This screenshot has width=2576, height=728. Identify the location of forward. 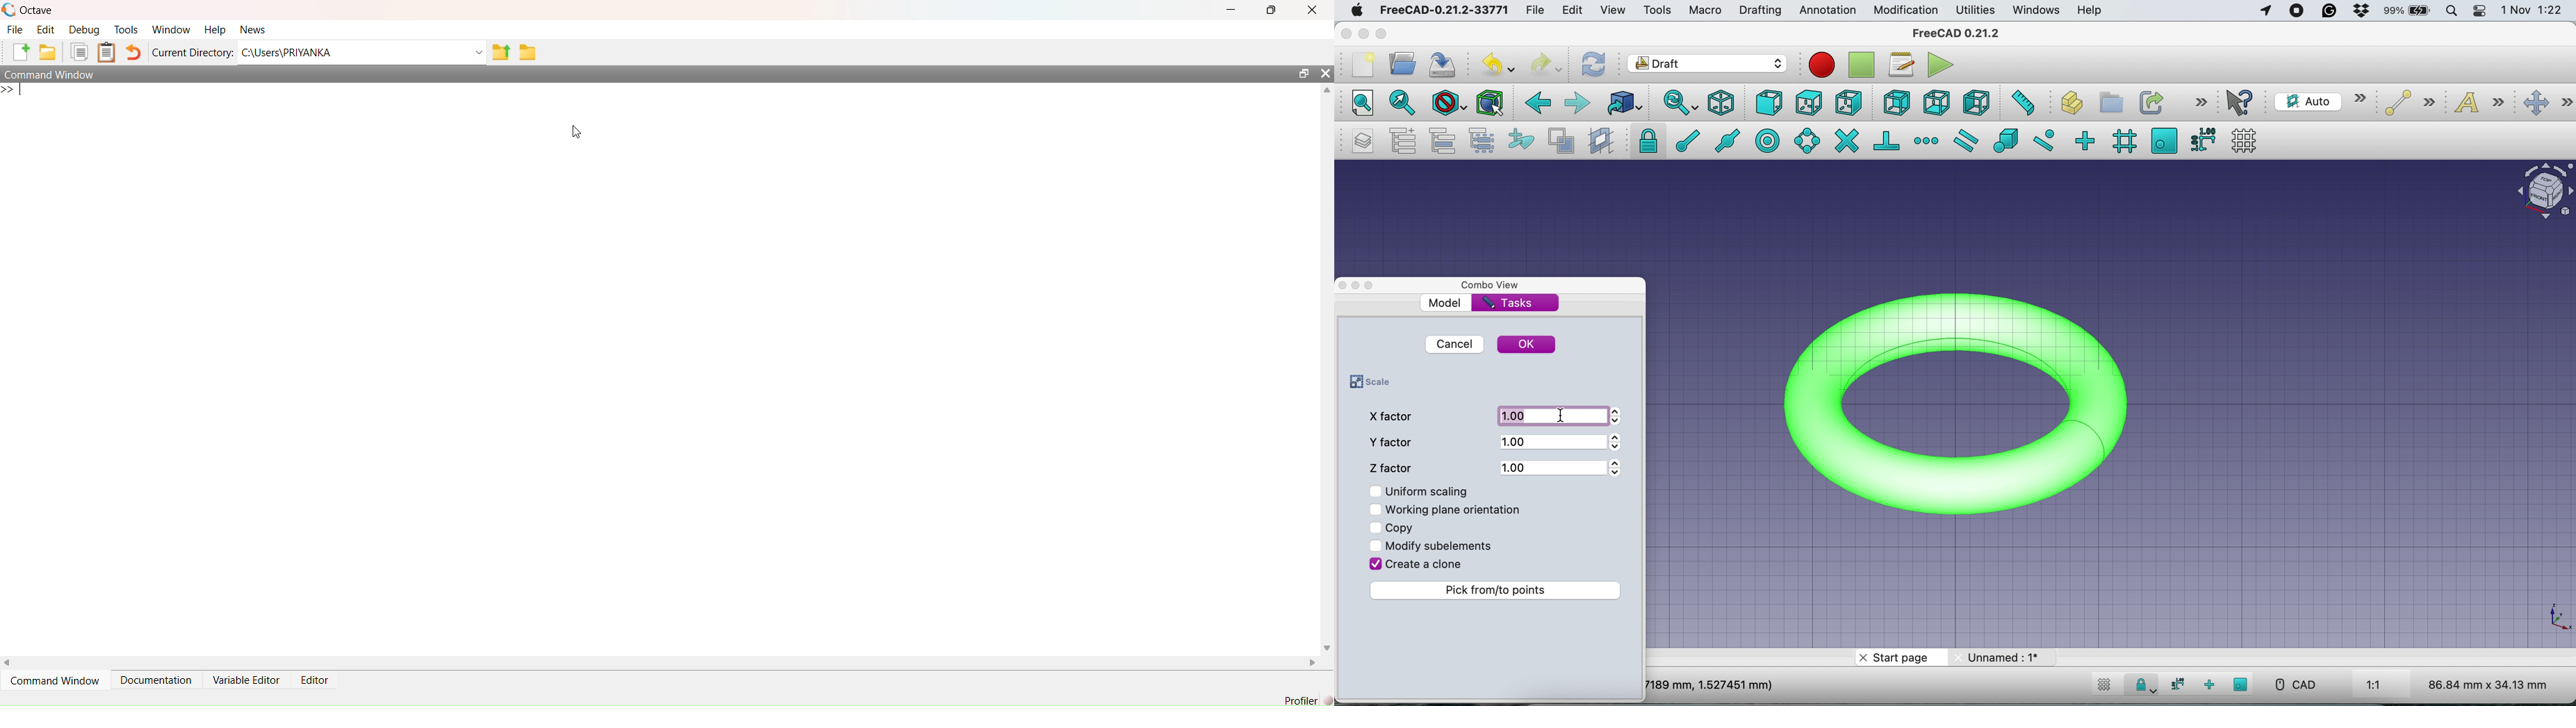
(1578, 104).